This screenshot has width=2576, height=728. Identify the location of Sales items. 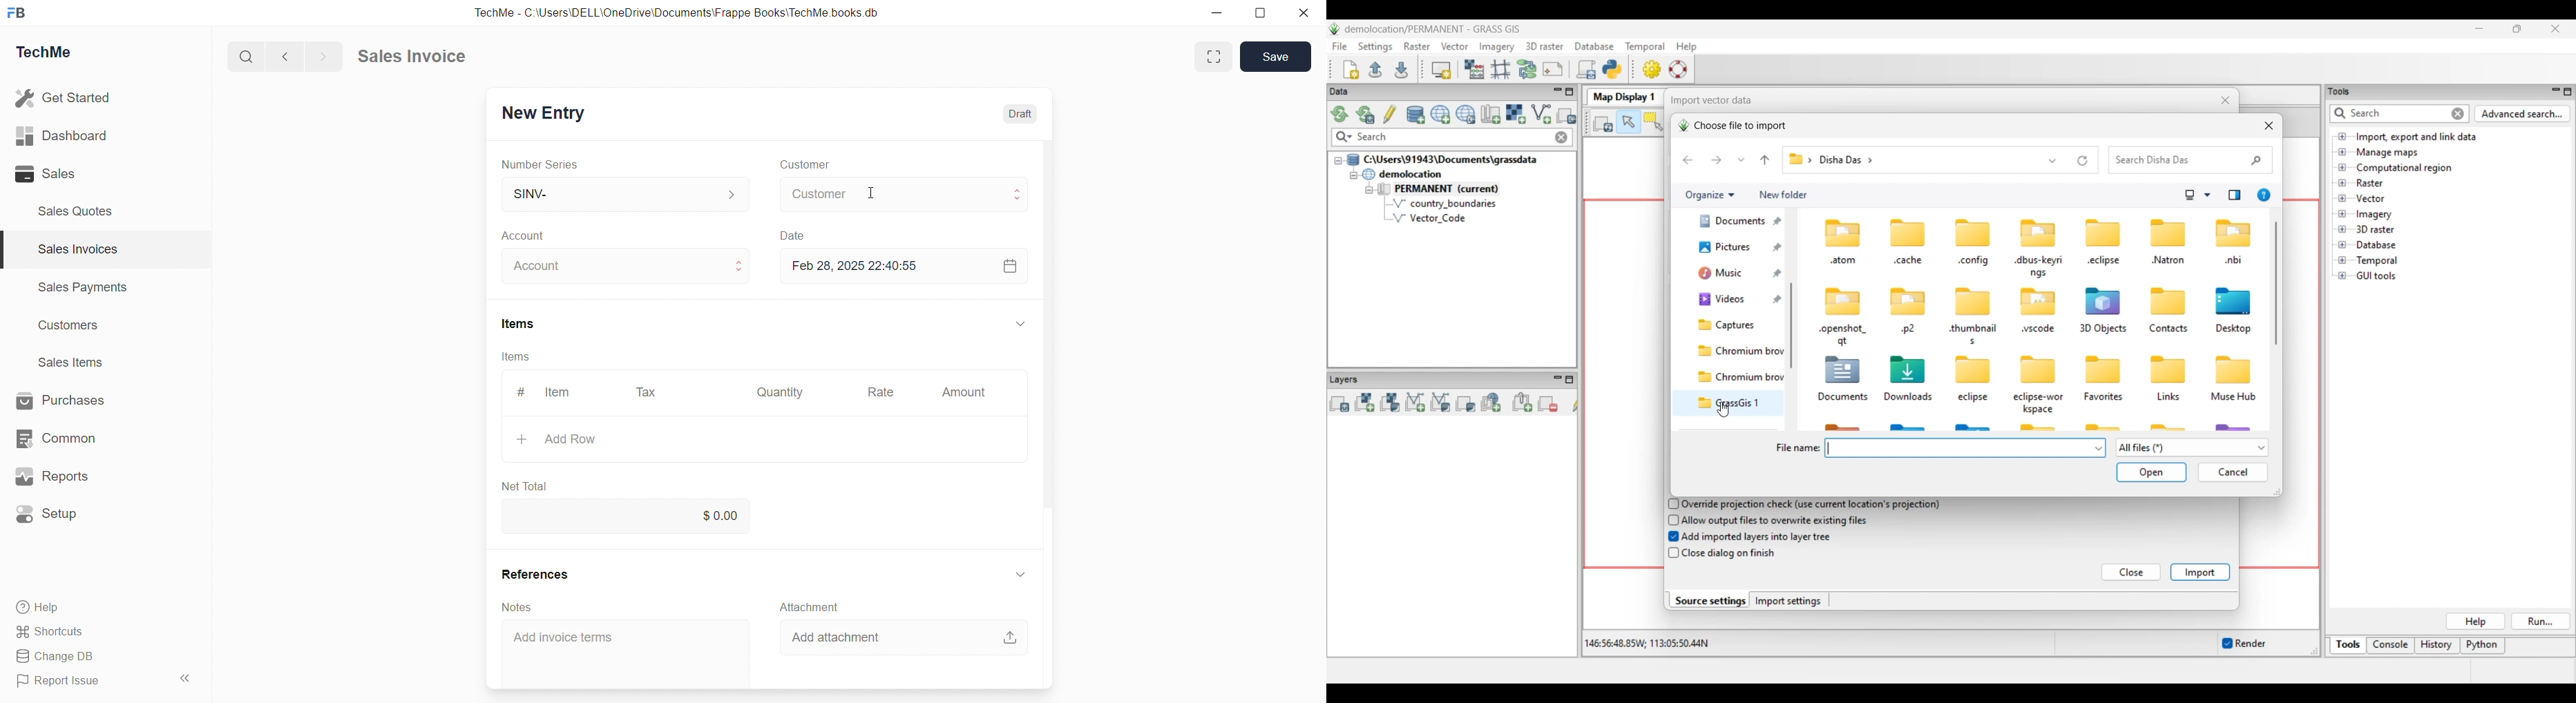
(72, 362).